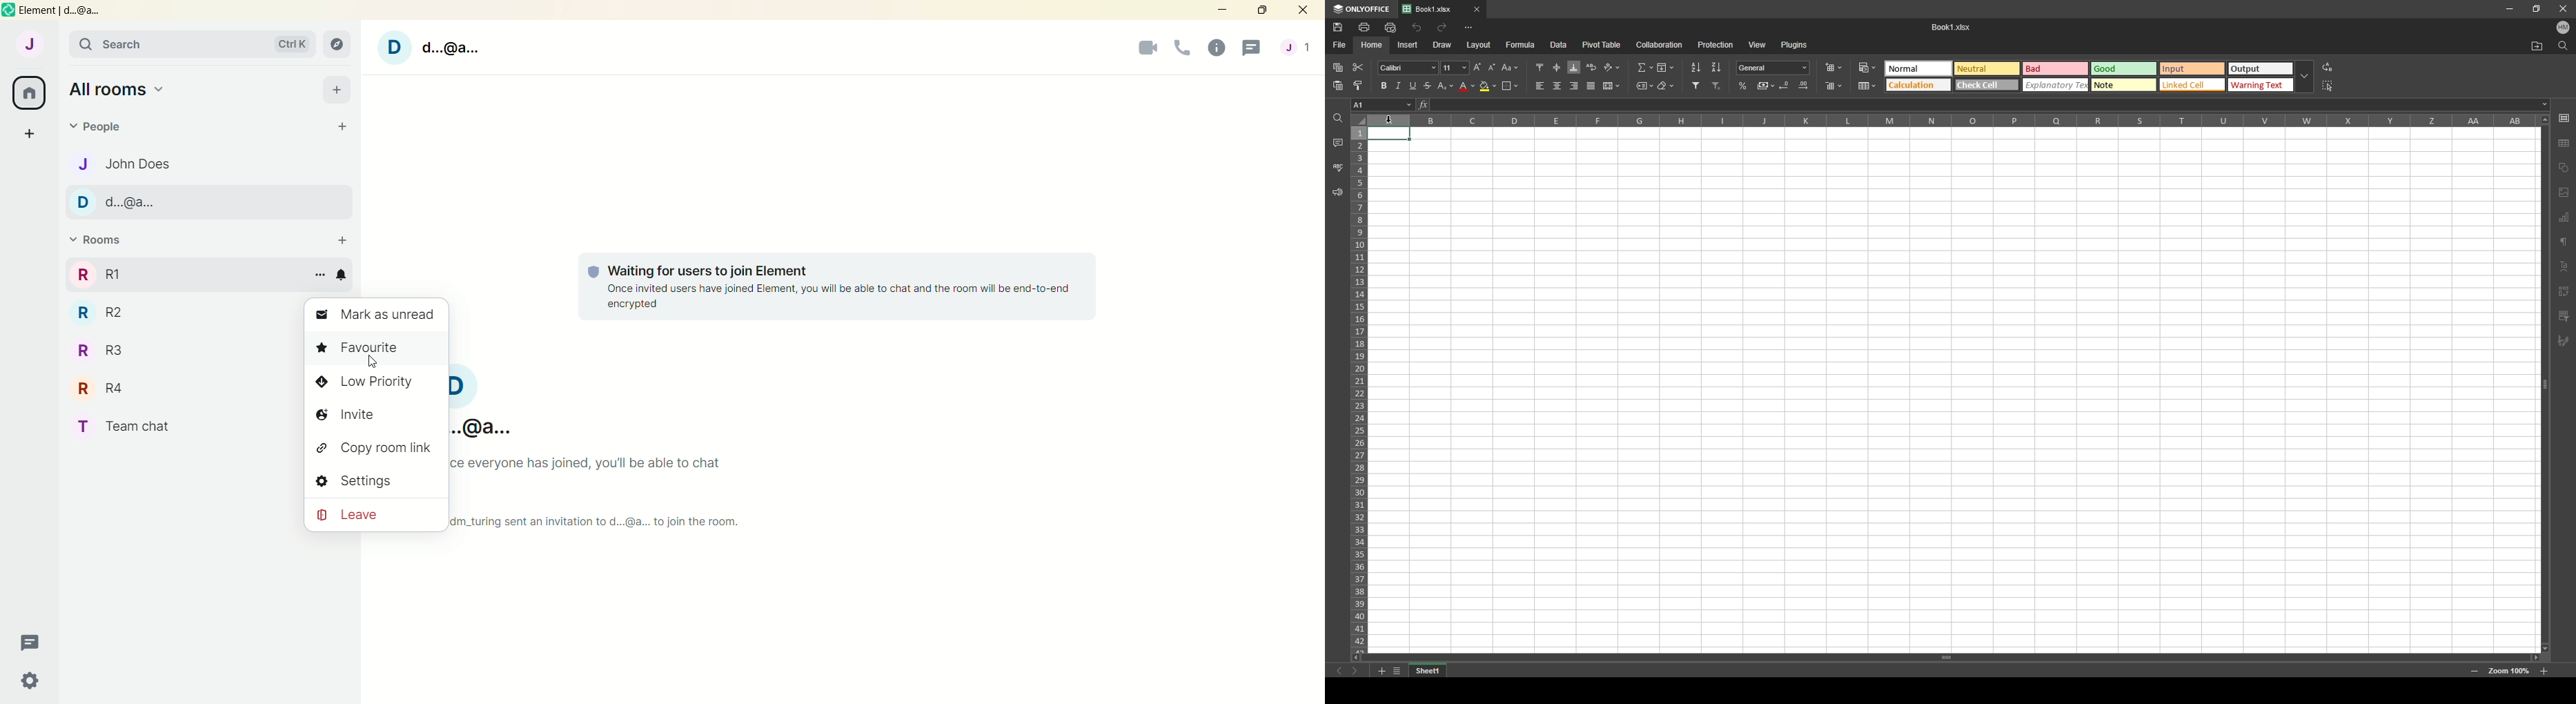  I want to click on Favourite, so click(373, 344).